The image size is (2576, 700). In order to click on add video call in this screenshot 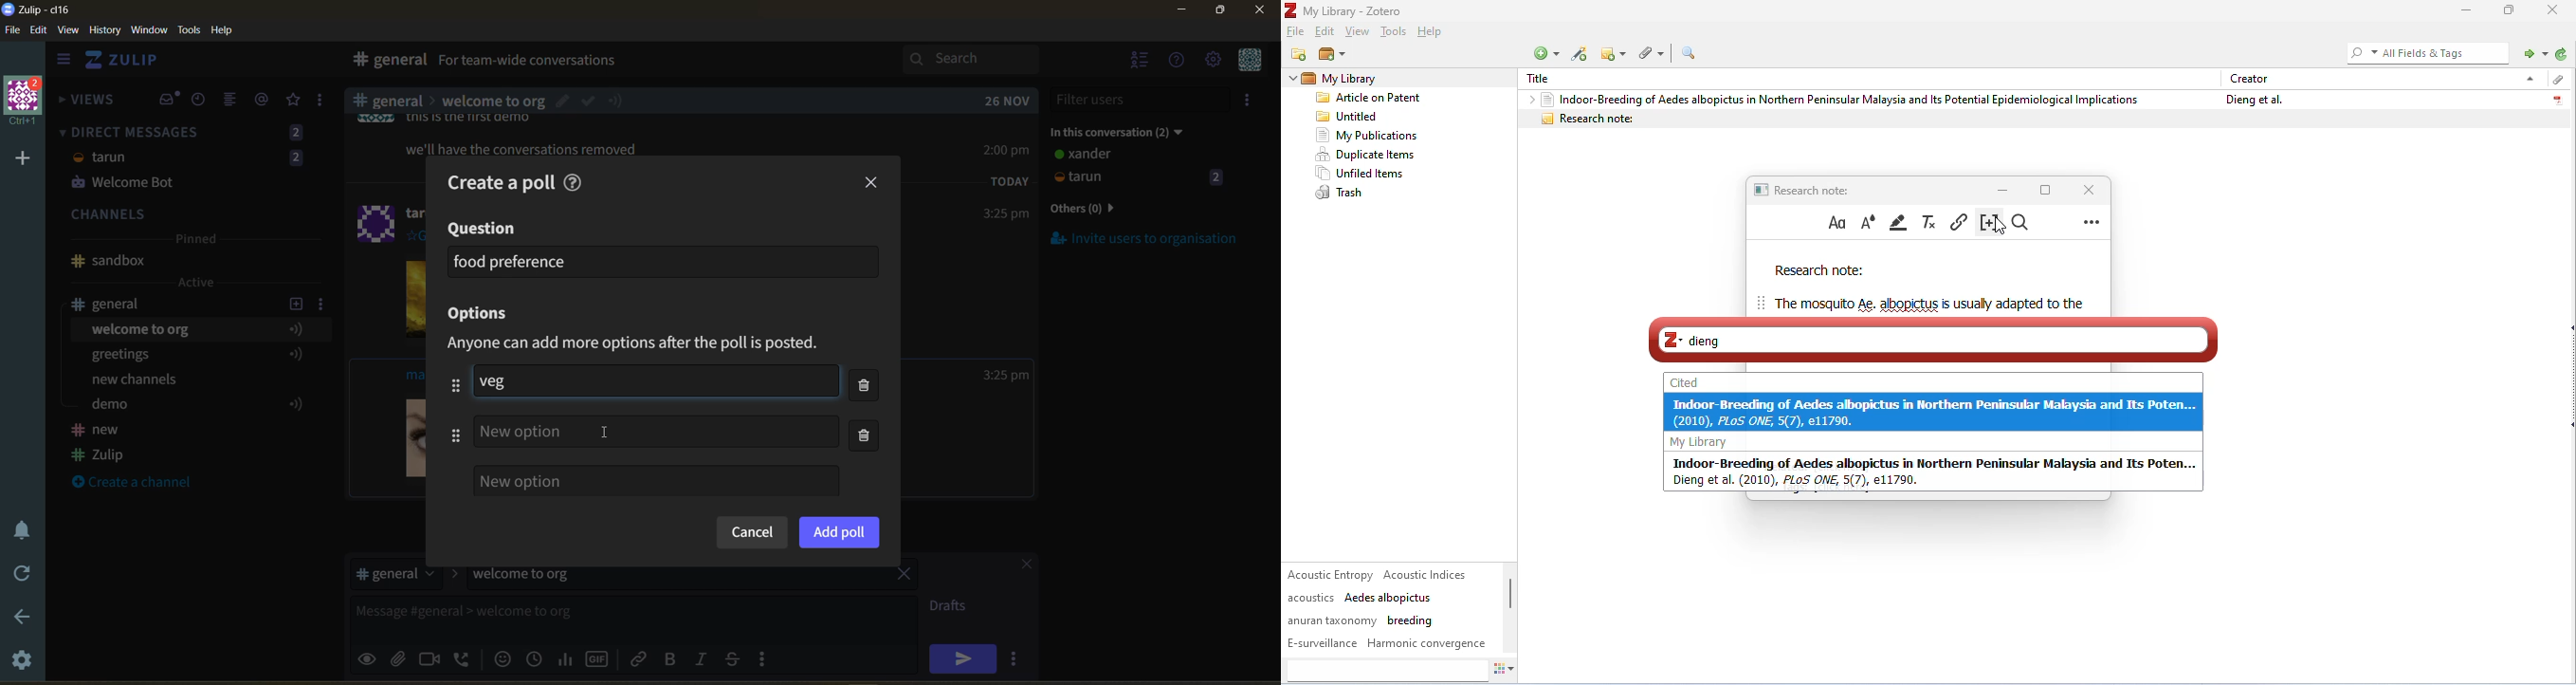, I will do `click(430, 658)`.